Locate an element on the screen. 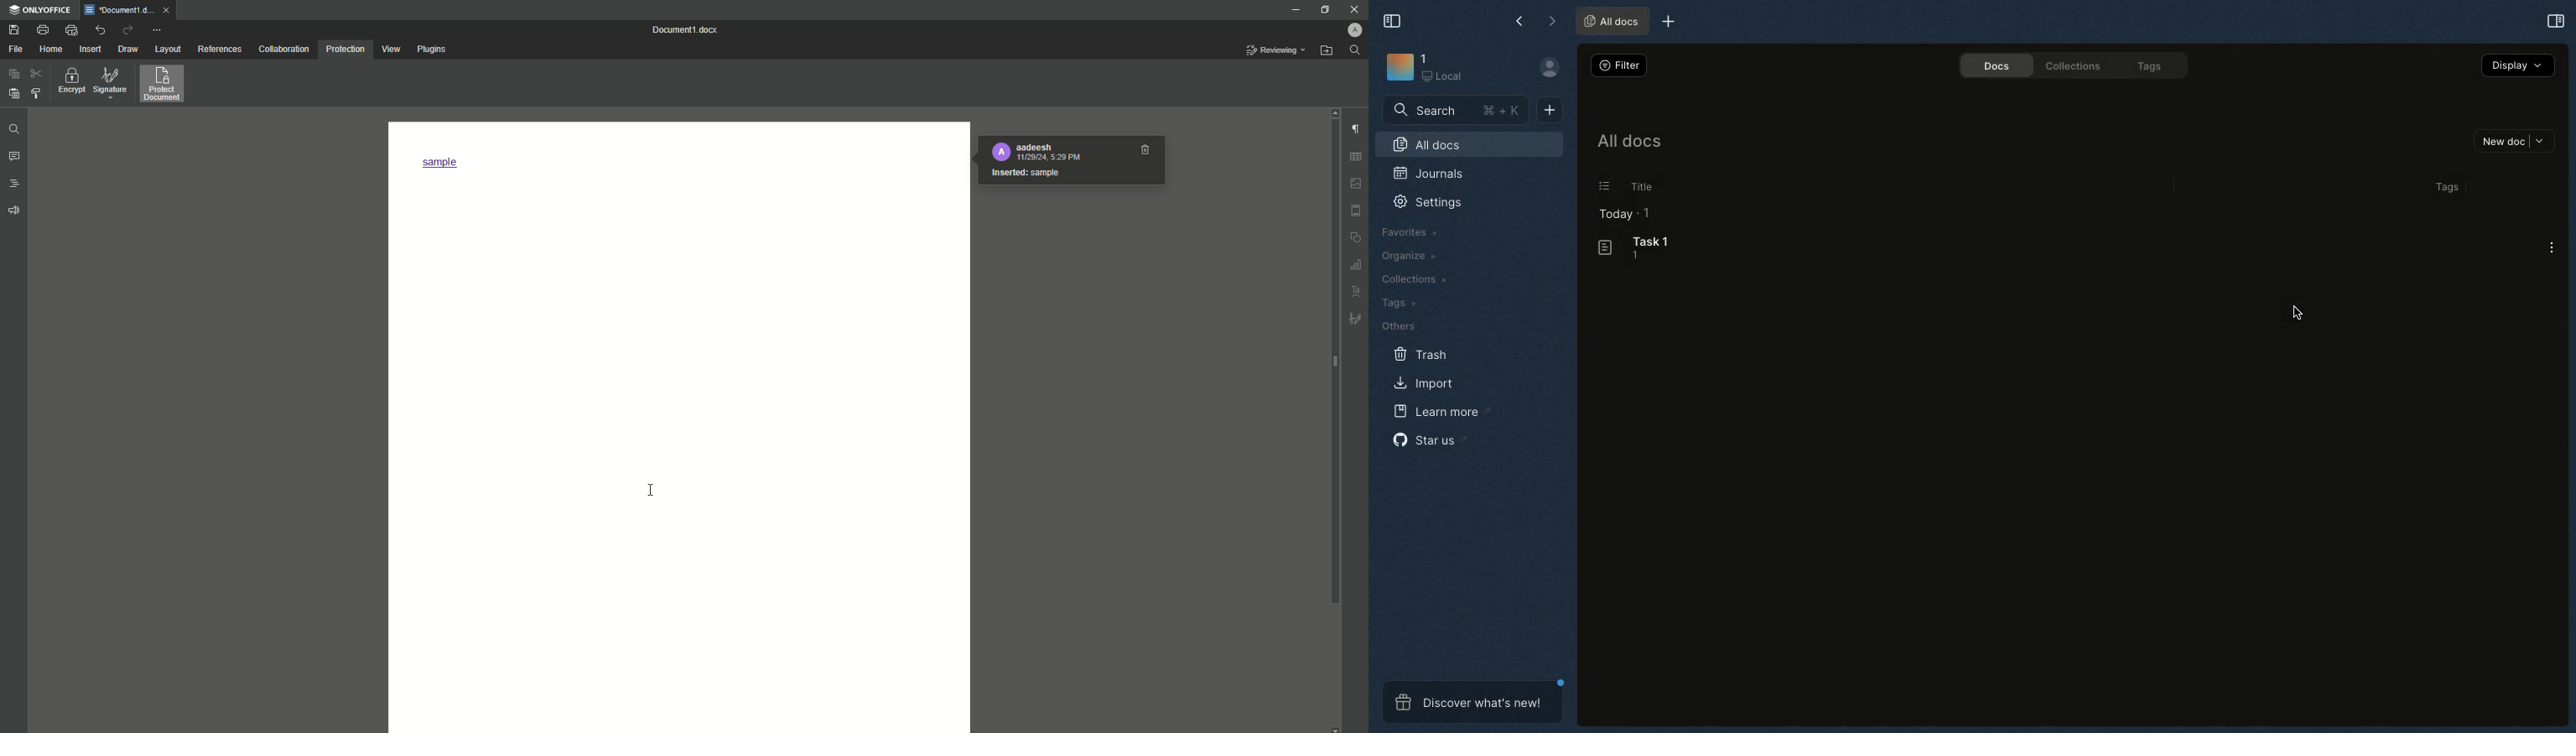 Image resolution: width=2576 pixels, height=756 pixels. Insert is located at coordinates (88, 48).